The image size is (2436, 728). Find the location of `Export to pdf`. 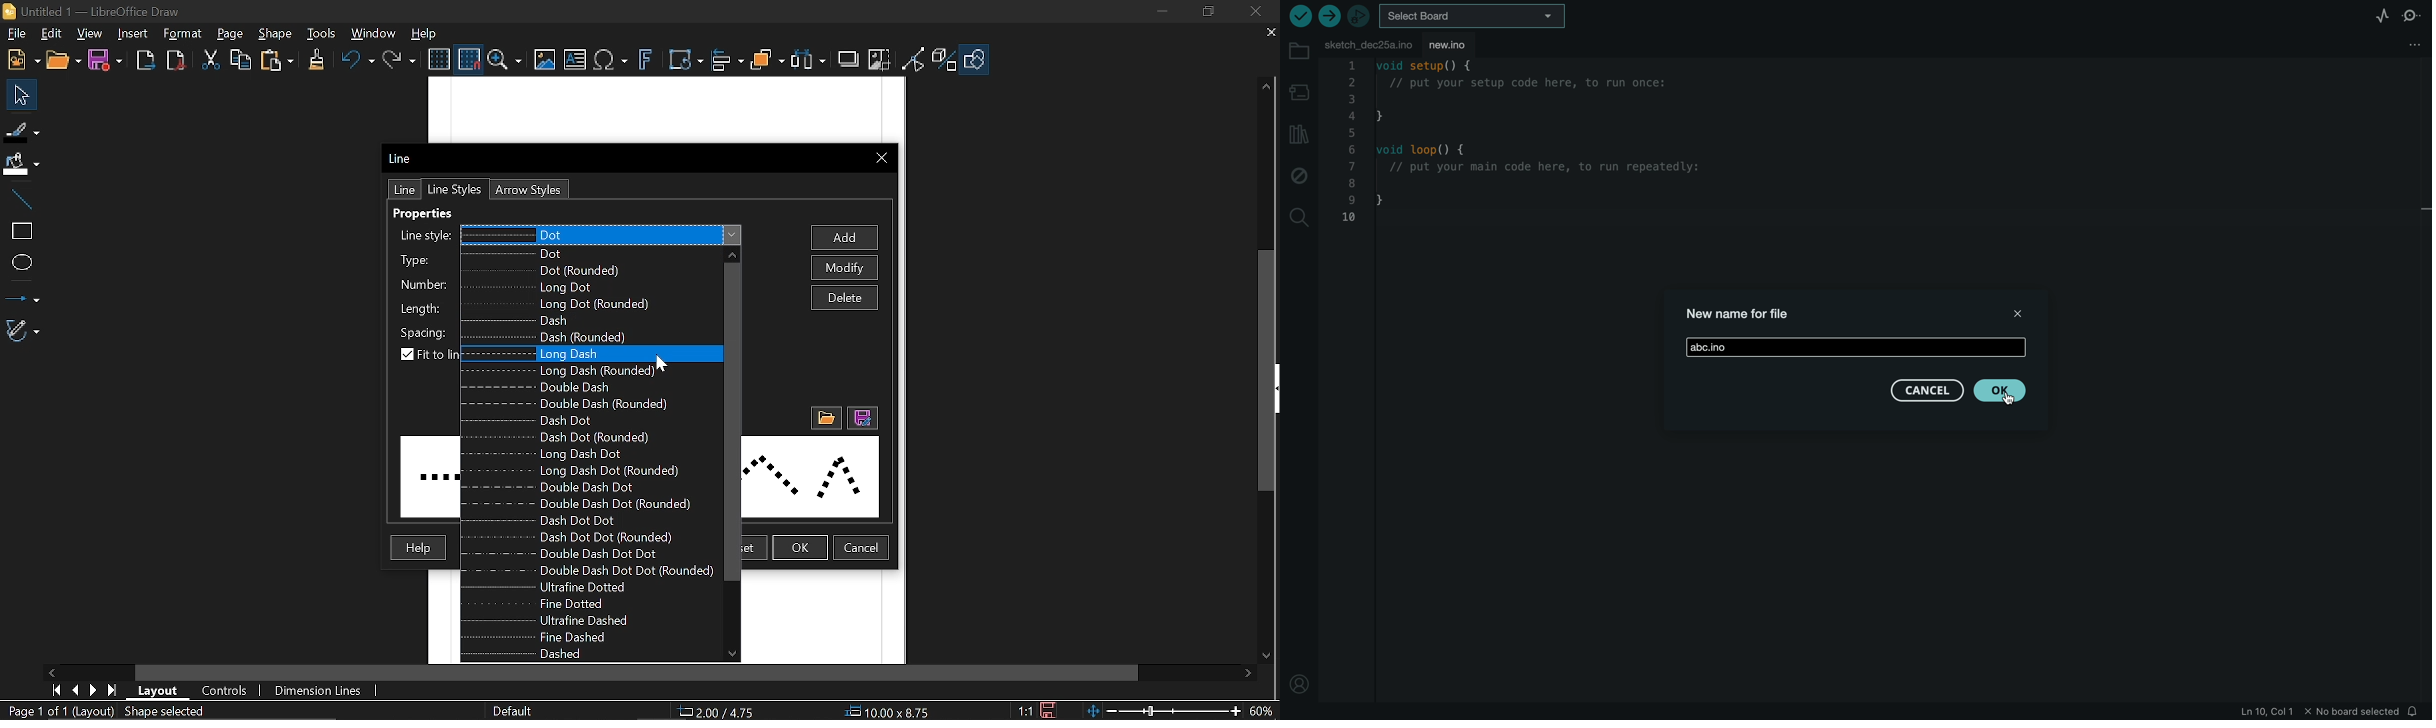

Export to pdf is located at coordinates (176, 60).